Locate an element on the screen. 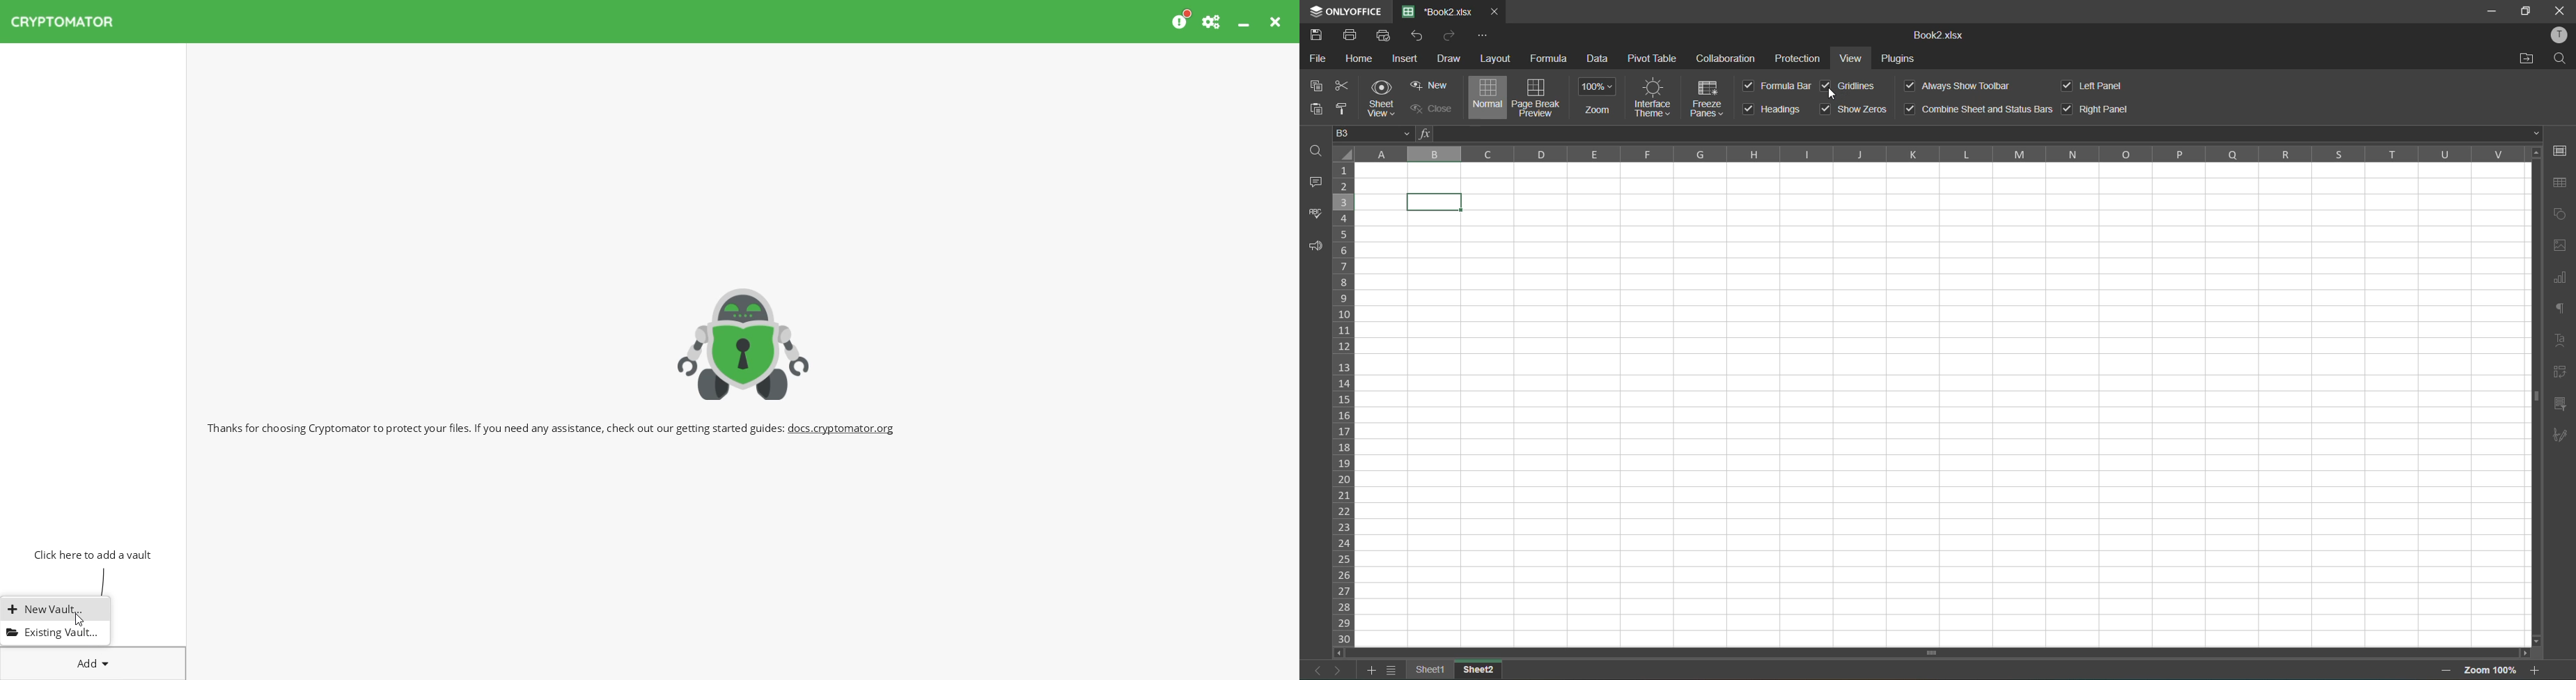 This screenshot has height=700, width=2576. profile is located at coordinates (2560, 35).